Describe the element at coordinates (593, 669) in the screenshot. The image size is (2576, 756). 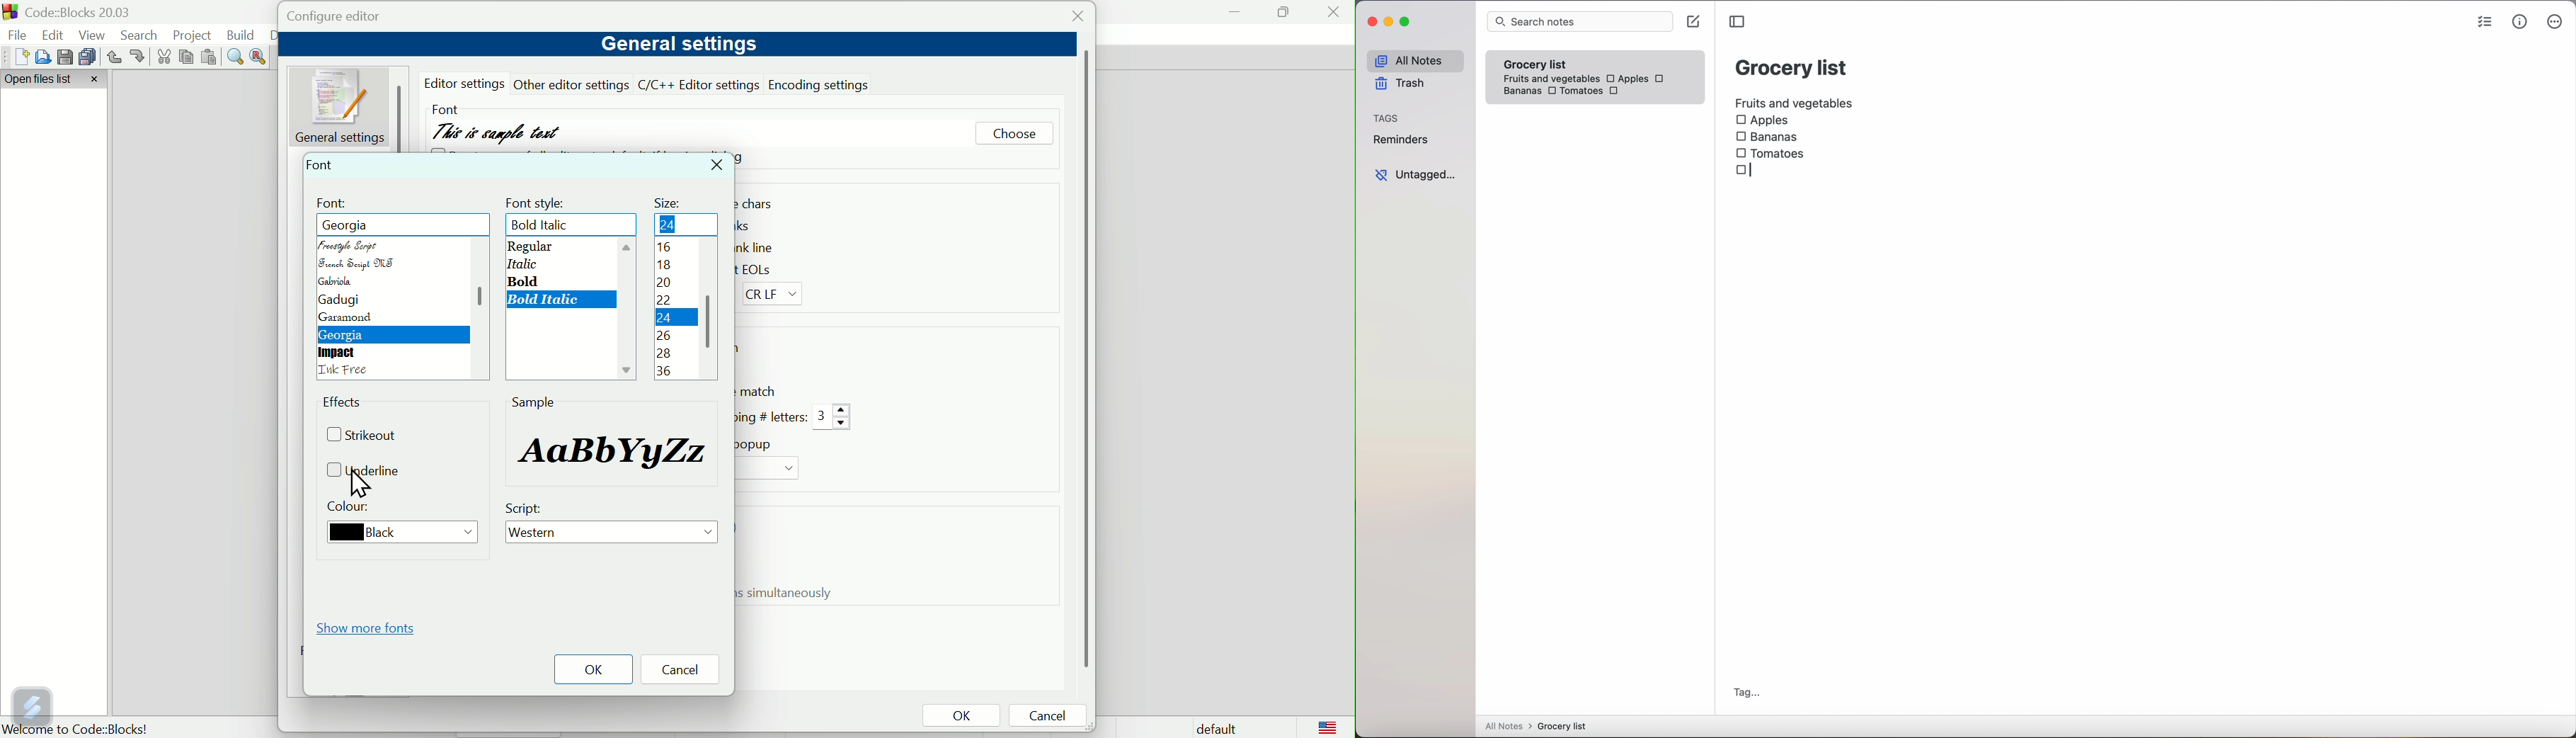
I see `OK` at that location.